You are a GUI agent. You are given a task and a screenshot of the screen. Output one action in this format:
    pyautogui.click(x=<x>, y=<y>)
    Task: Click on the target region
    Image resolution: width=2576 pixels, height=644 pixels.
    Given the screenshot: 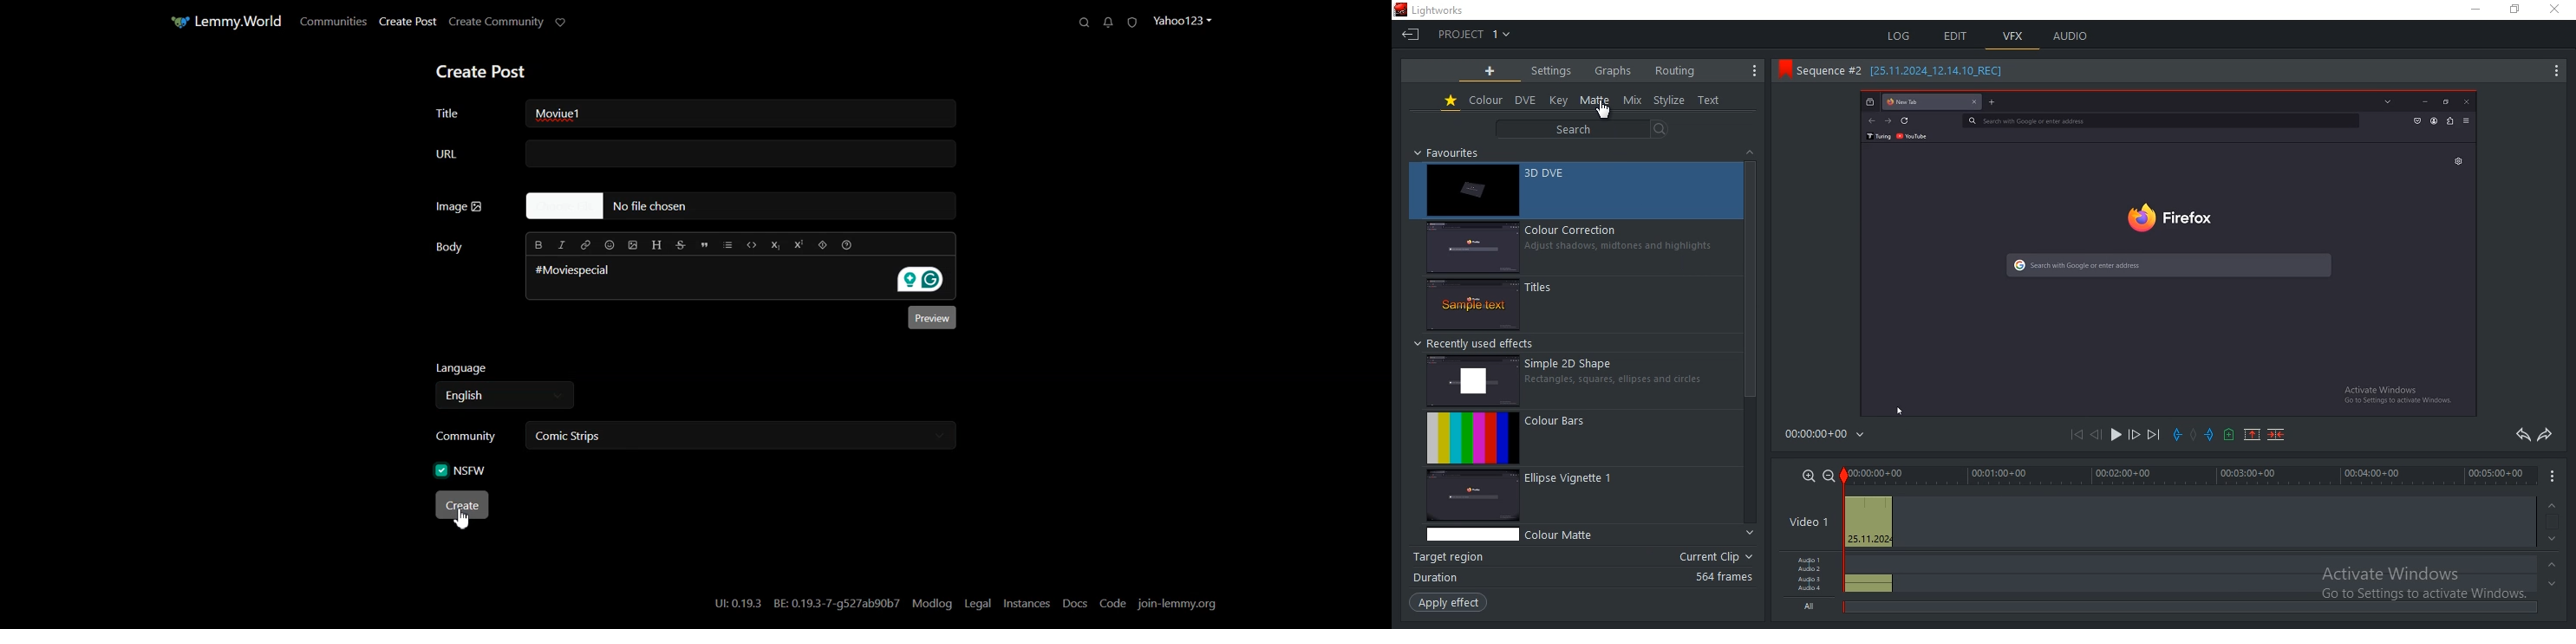 What is the action you would take?
    pyautogui.click(x=1581, y=558)
    